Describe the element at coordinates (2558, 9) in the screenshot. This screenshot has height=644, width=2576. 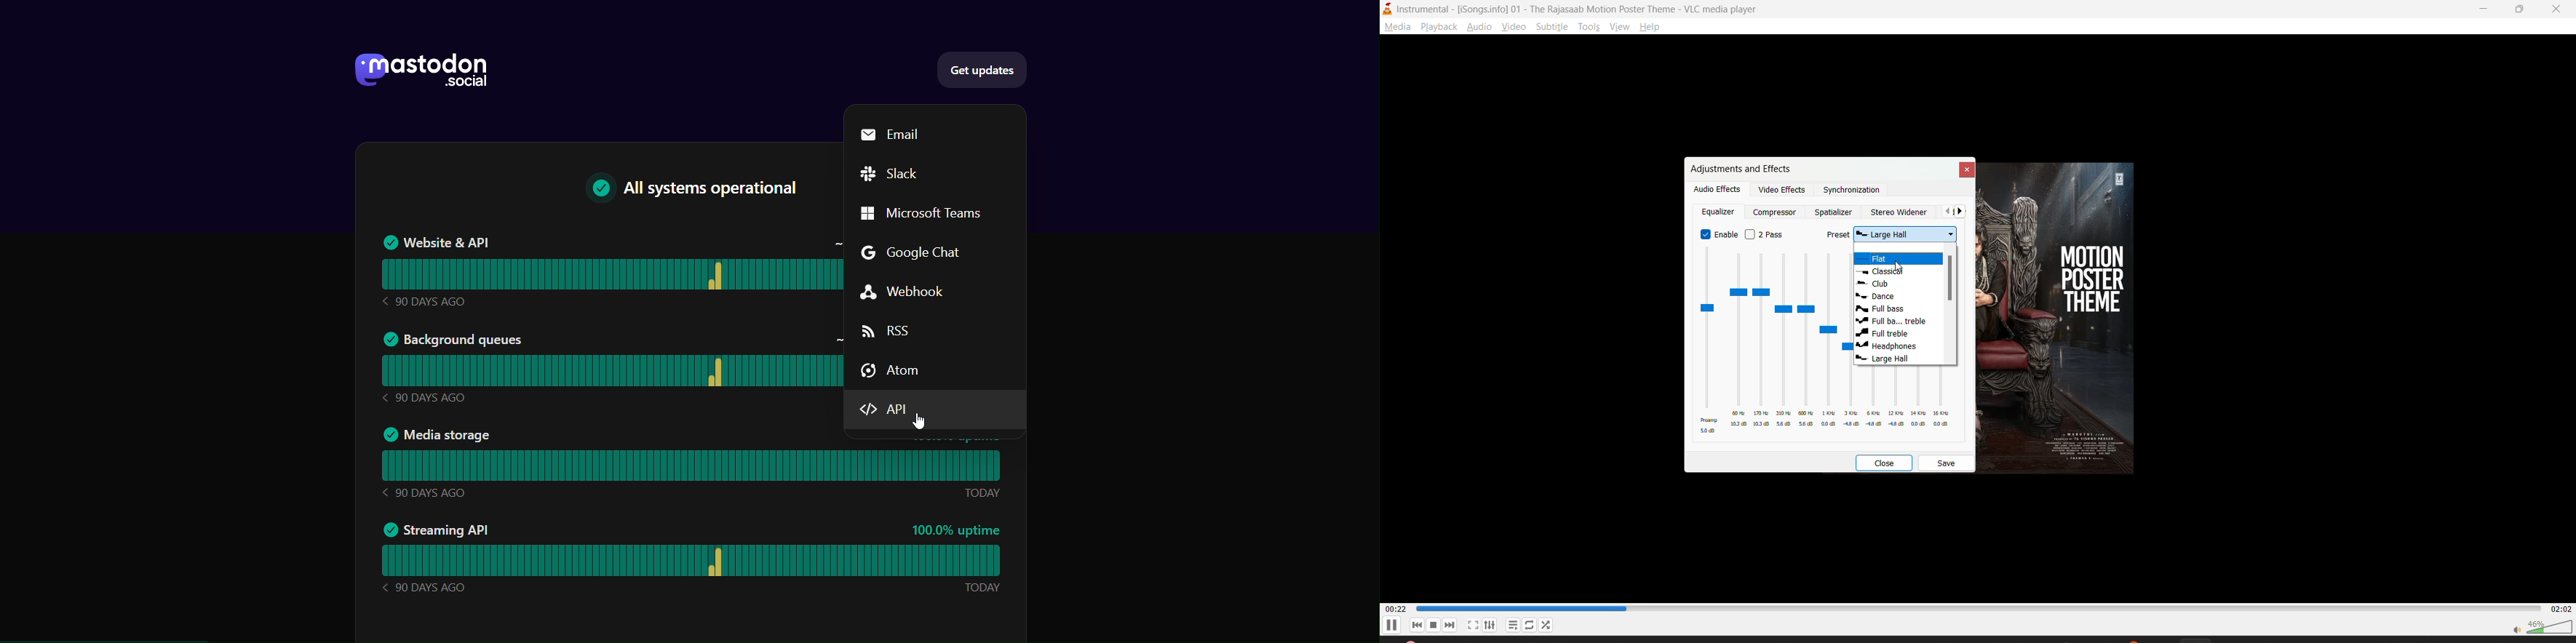
I see `close` at that location.